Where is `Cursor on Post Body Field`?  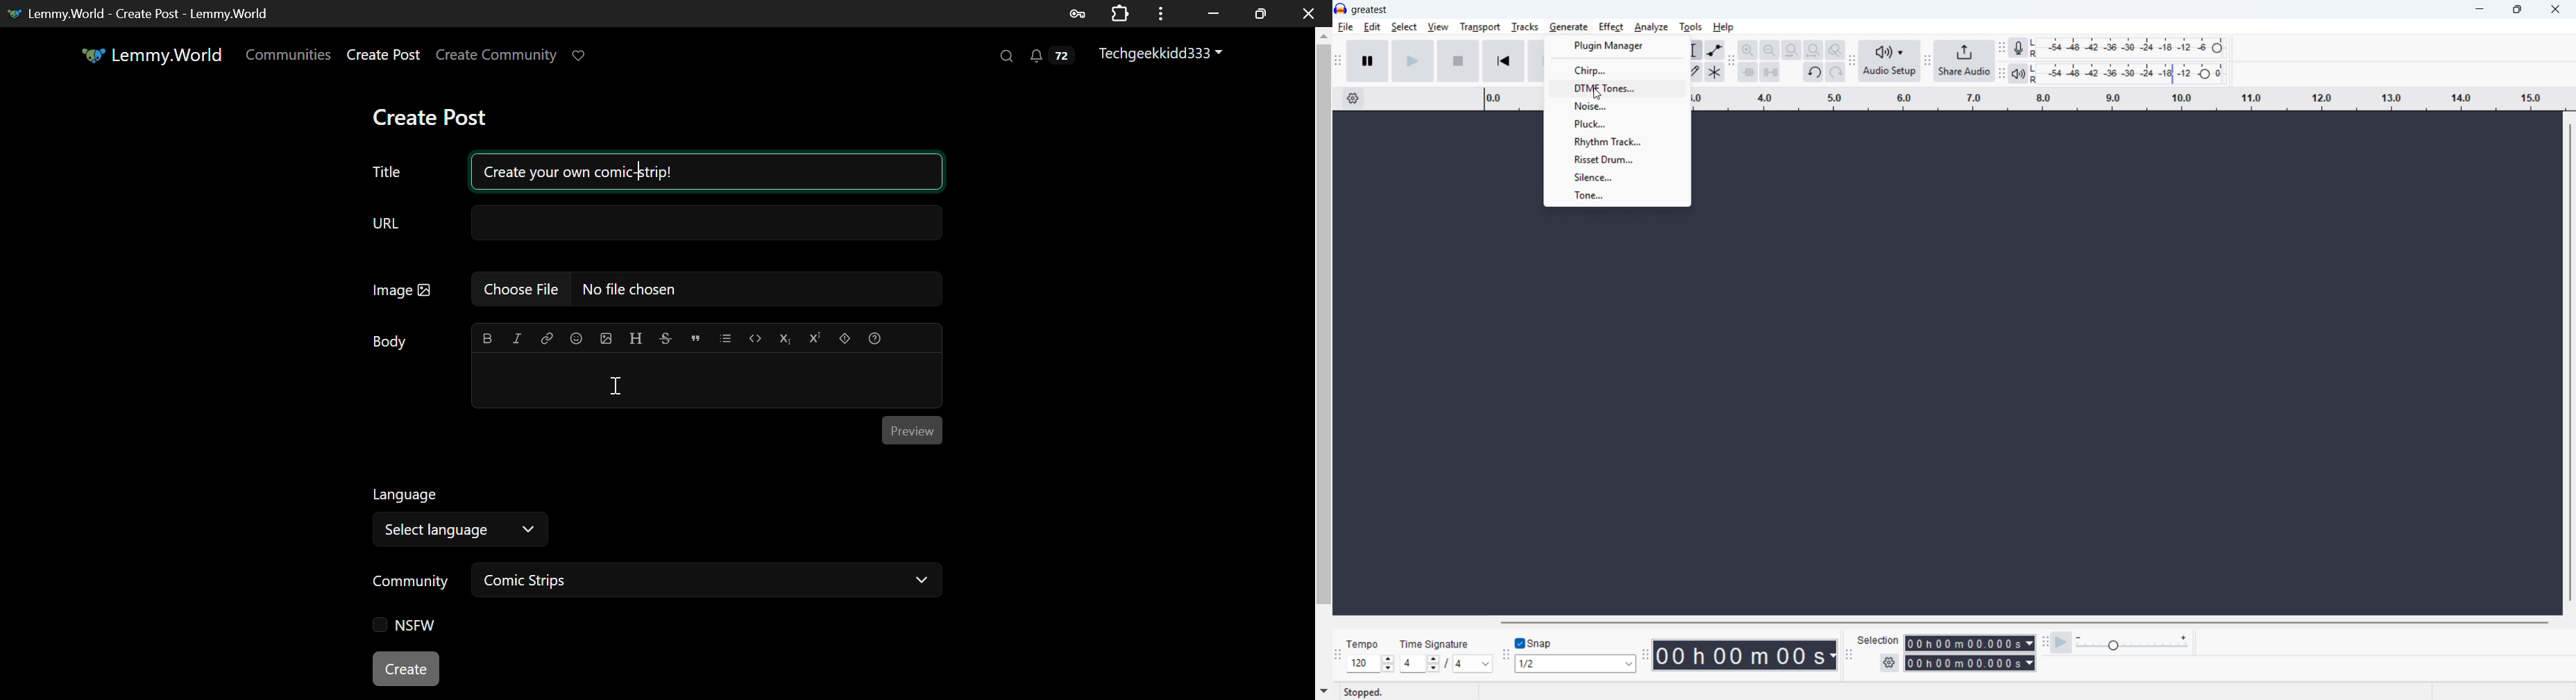 Cursor on Post Body Field is located at coordinates (616, 385).